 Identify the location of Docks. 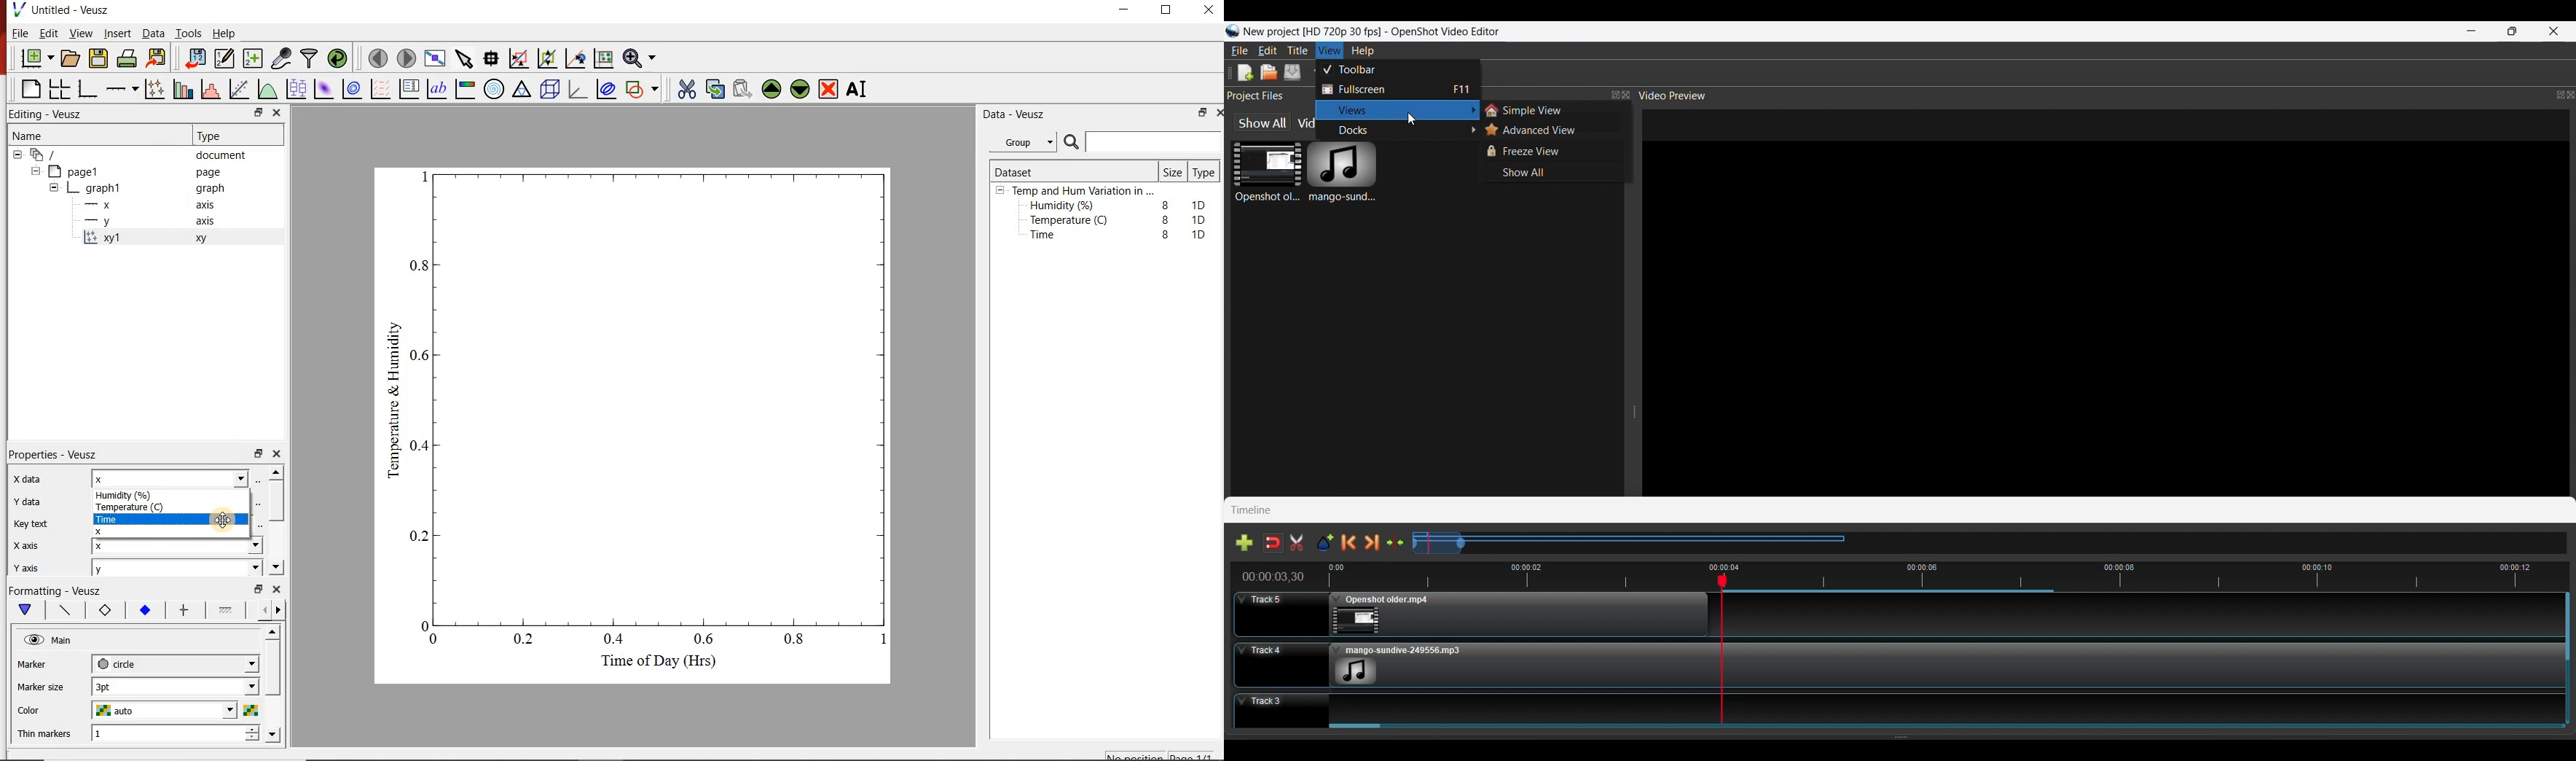
(1397, 131).